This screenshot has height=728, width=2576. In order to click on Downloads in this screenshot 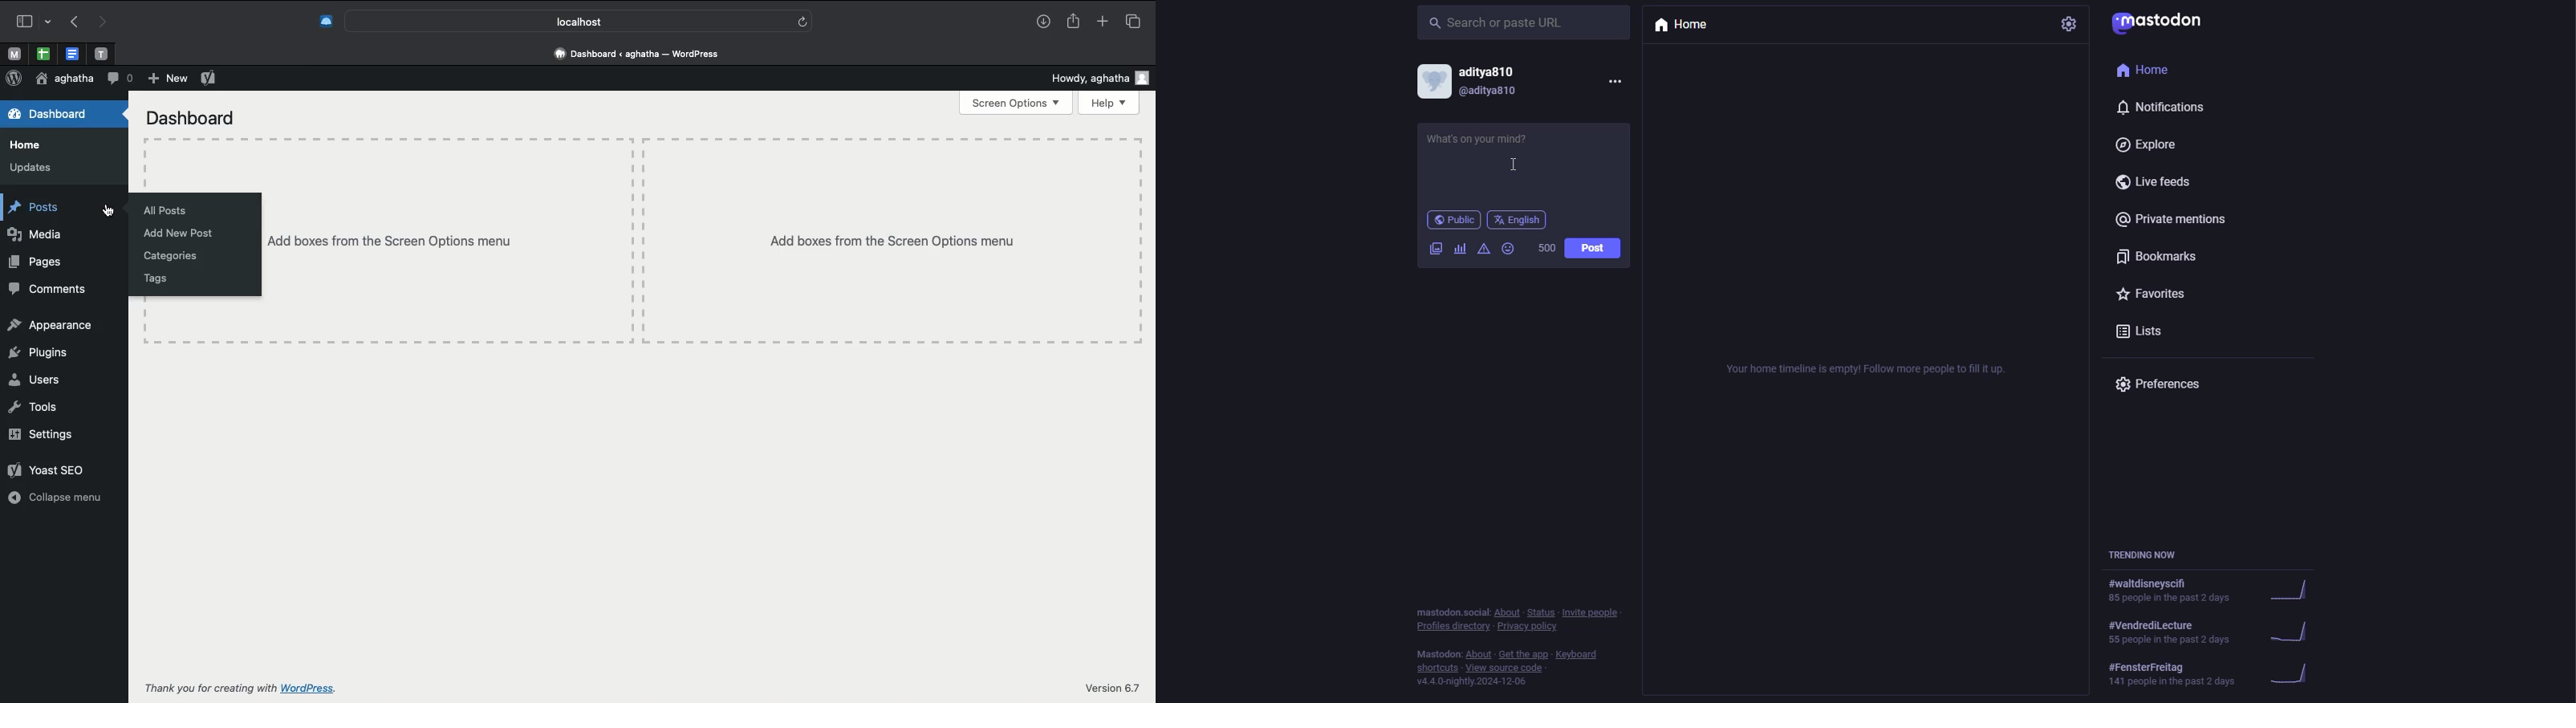, I will do `click(1043, 22)`.